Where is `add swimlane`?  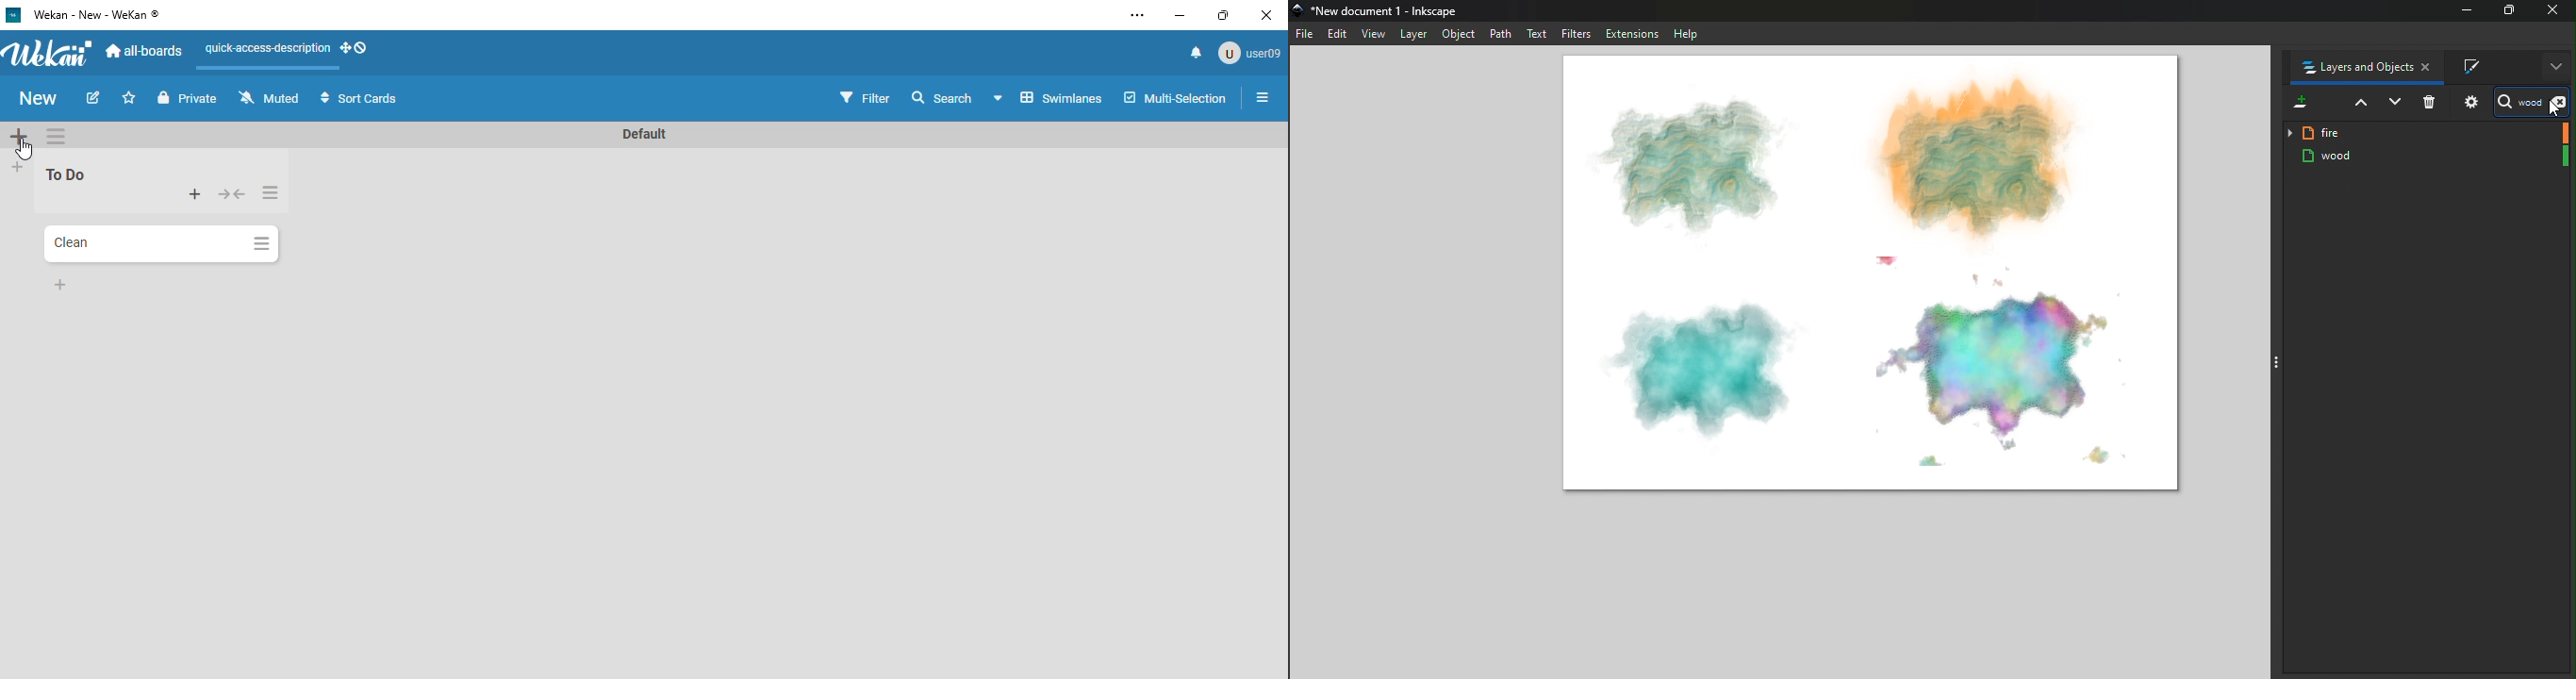
add swimlane is located at coordinates (18, 137).